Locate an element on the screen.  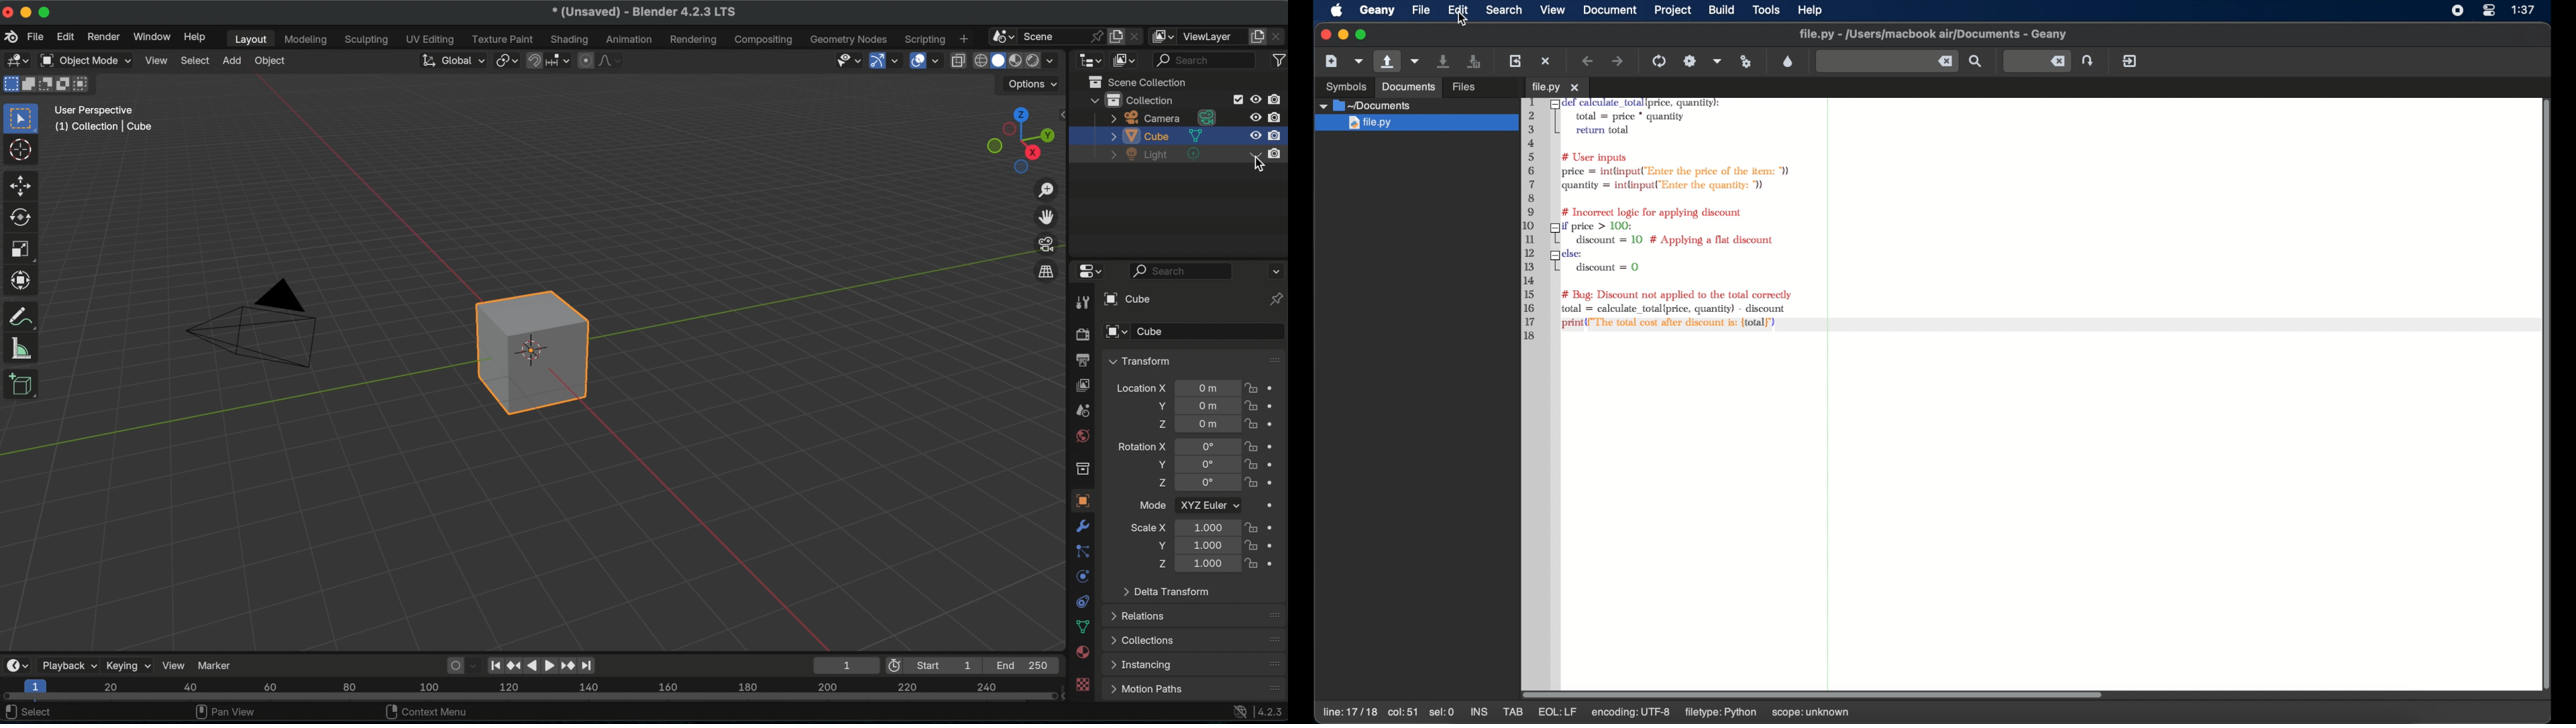
relations is located at coordinates (1142, 616).